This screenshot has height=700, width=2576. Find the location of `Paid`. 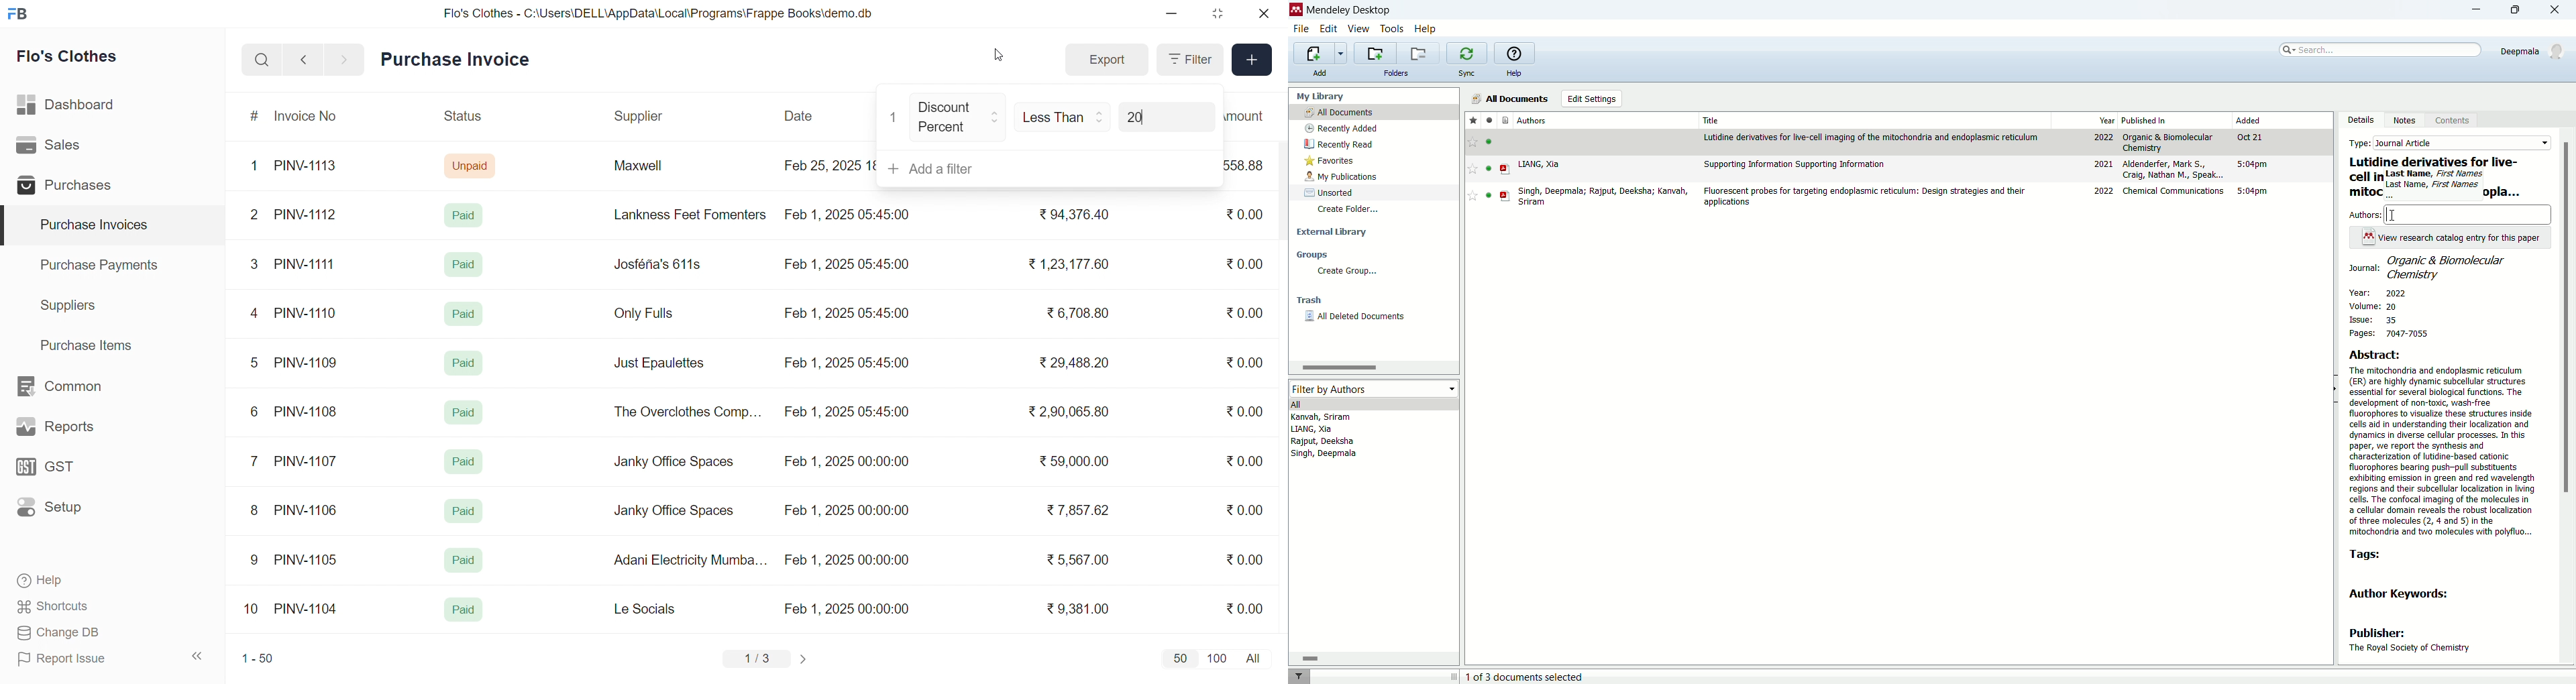

Paid is located at coordinates (462, 312).